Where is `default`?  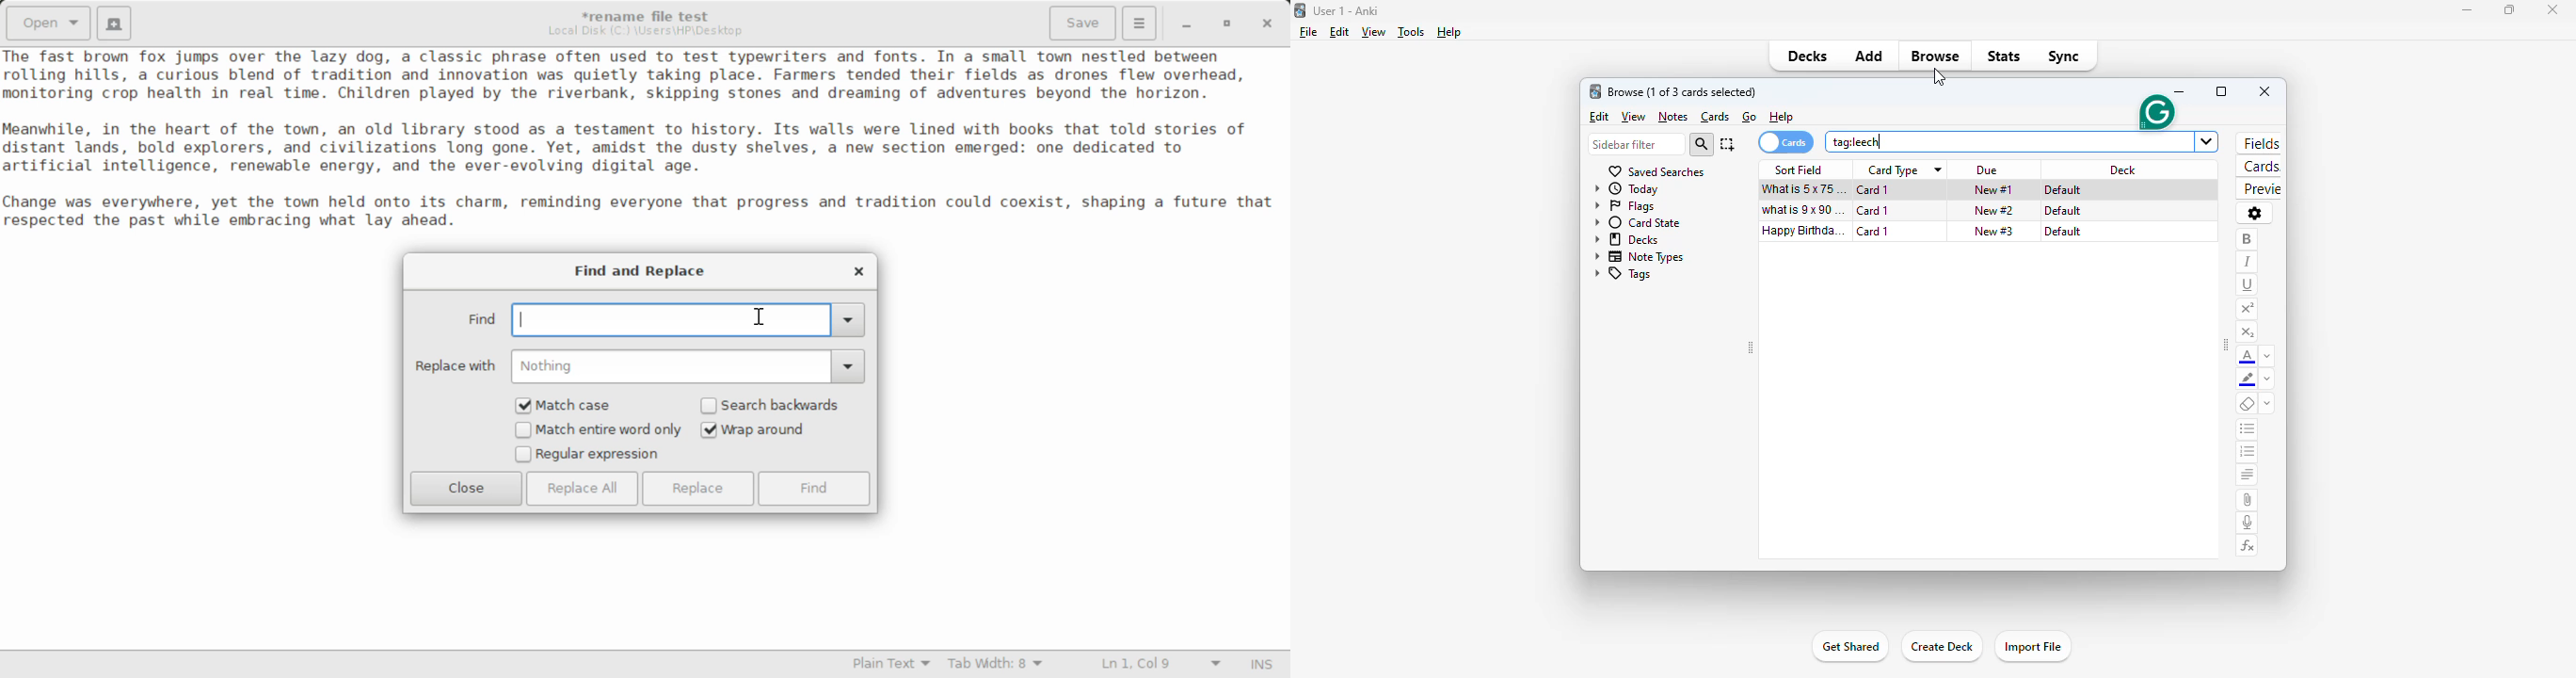 default is located at coordinates (2062, 190).